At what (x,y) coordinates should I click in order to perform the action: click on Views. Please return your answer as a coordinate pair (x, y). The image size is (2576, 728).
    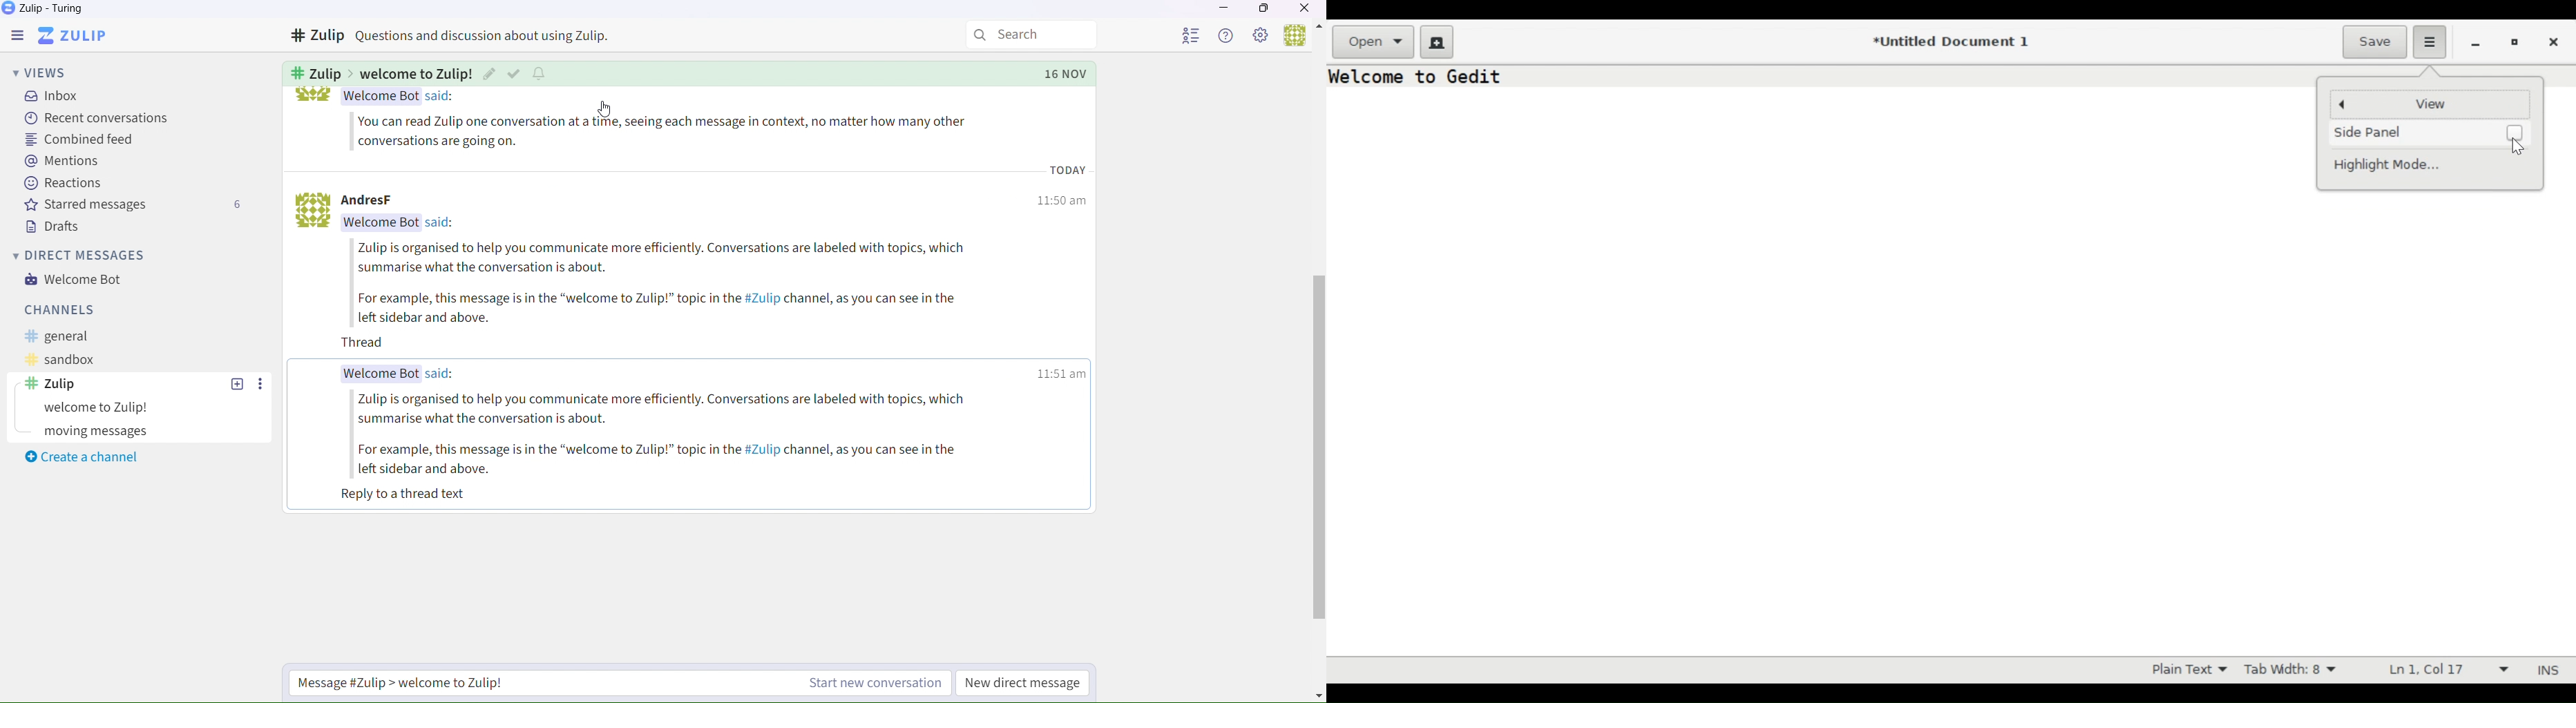
    Looking at the image, I should click on (42, 71).